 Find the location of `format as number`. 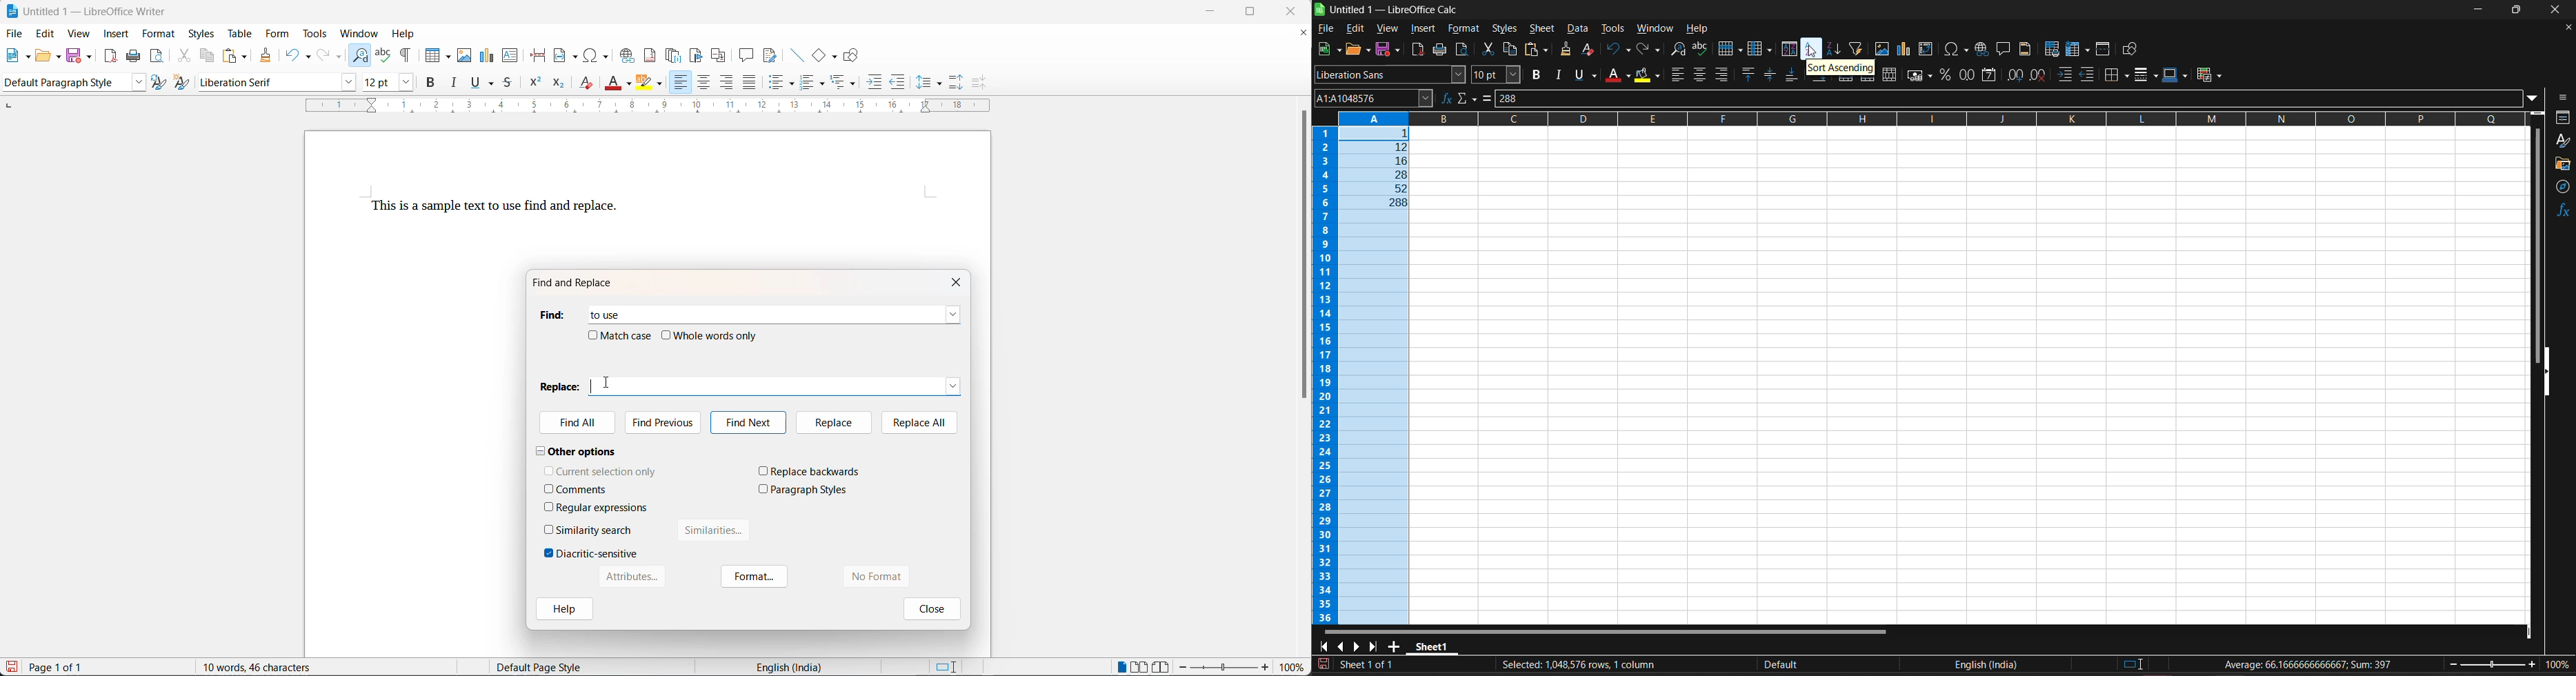

format as number is located at coordinates (1968, 75).